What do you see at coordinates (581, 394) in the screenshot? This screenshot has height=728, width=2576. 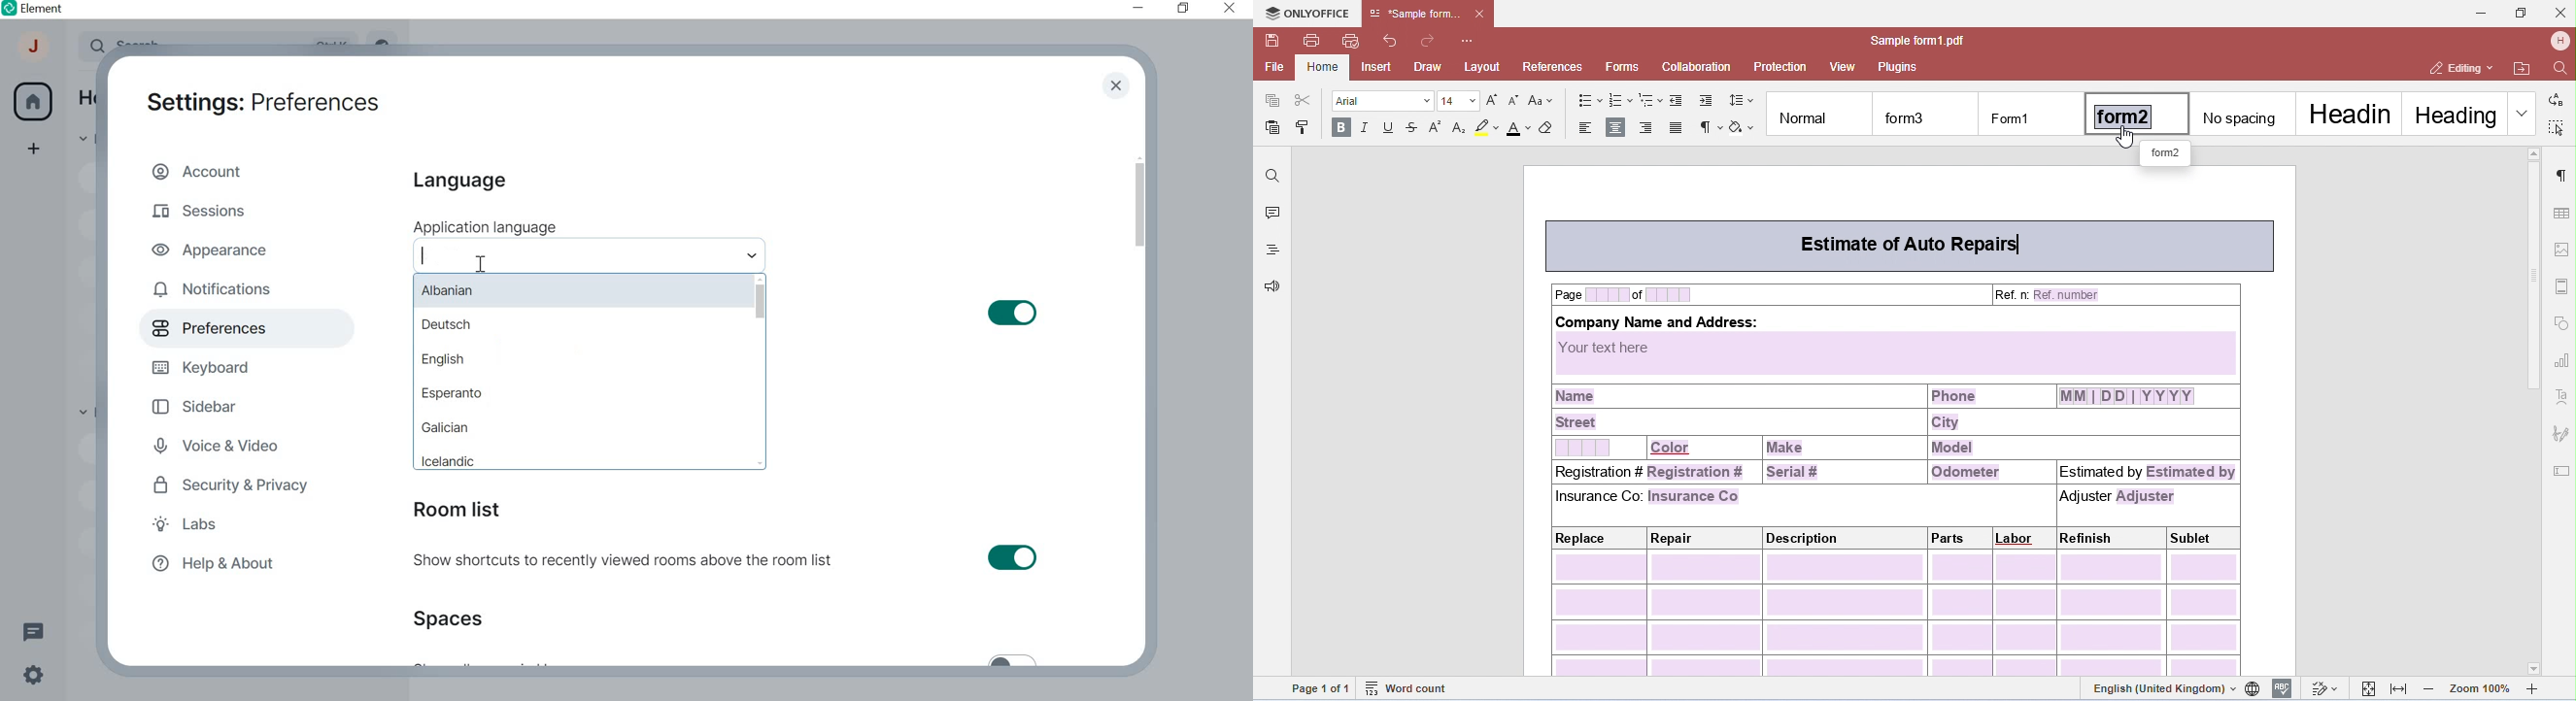 I see `ESPERANTO` at bounding box center [581, 394].